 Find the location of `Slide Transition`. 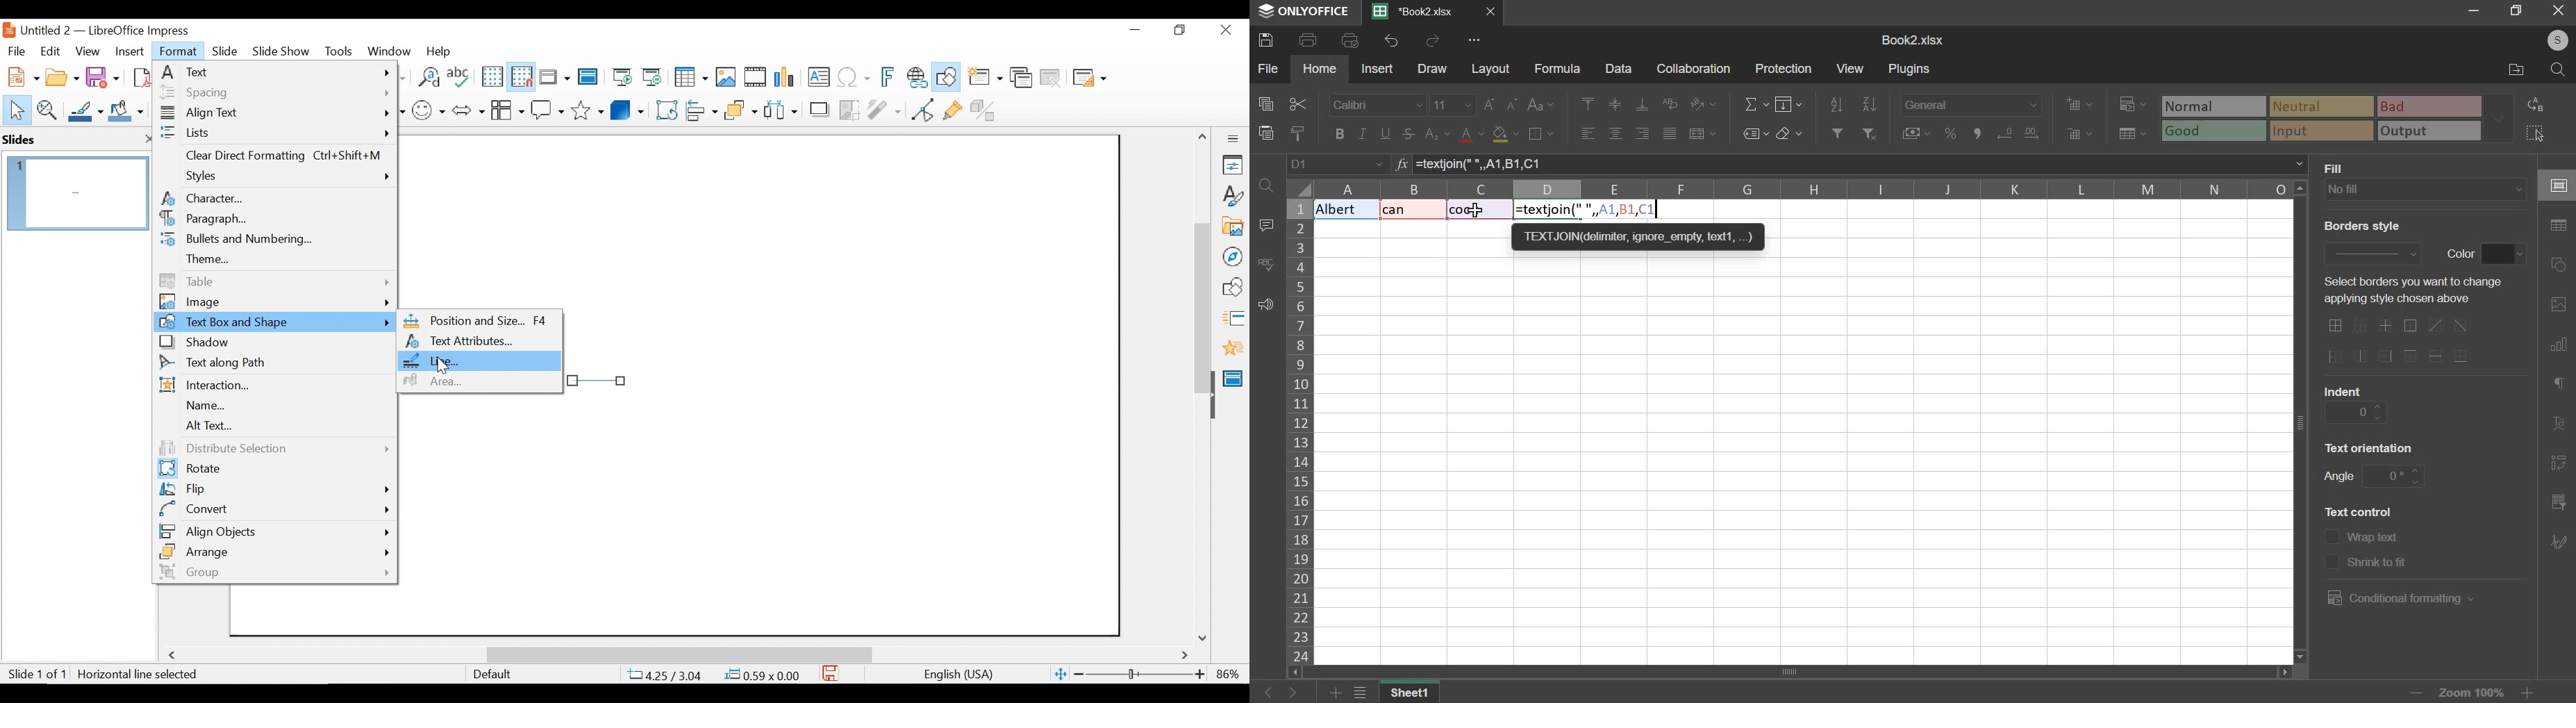

Slide Transition is located at coordinates (1233, 319).